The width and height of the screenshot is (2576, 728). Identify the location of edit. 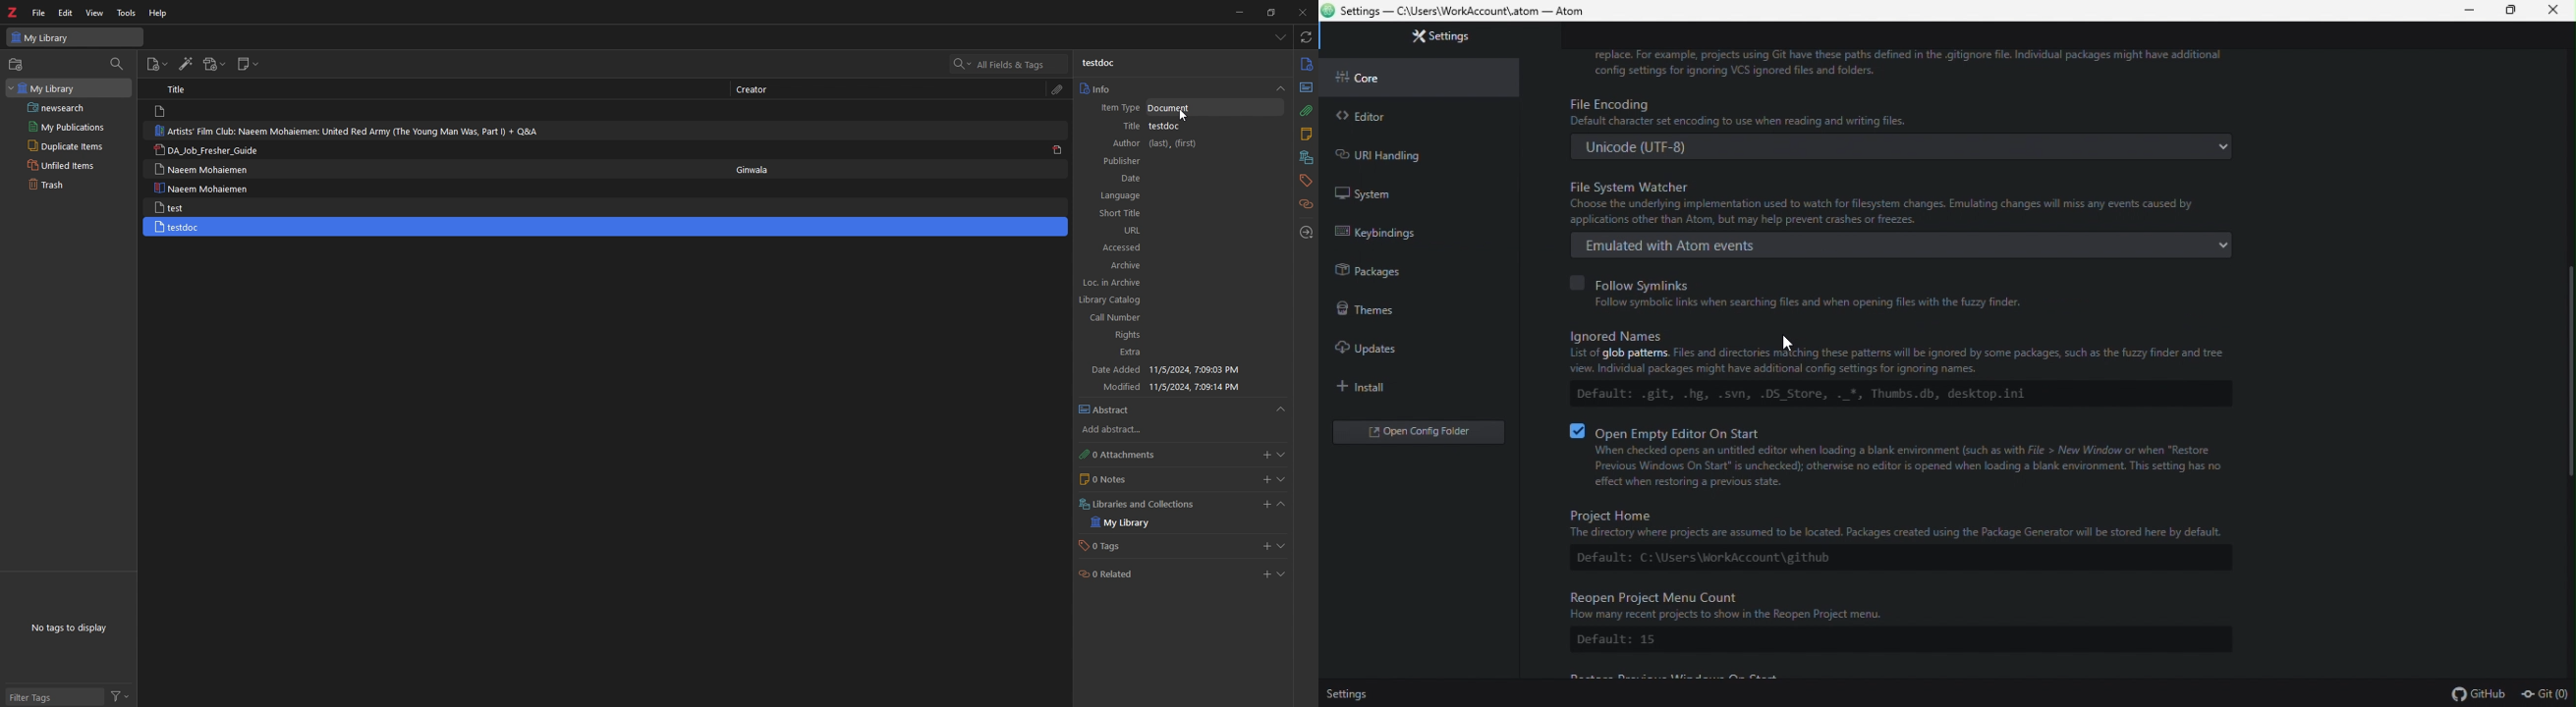
(65, 12).